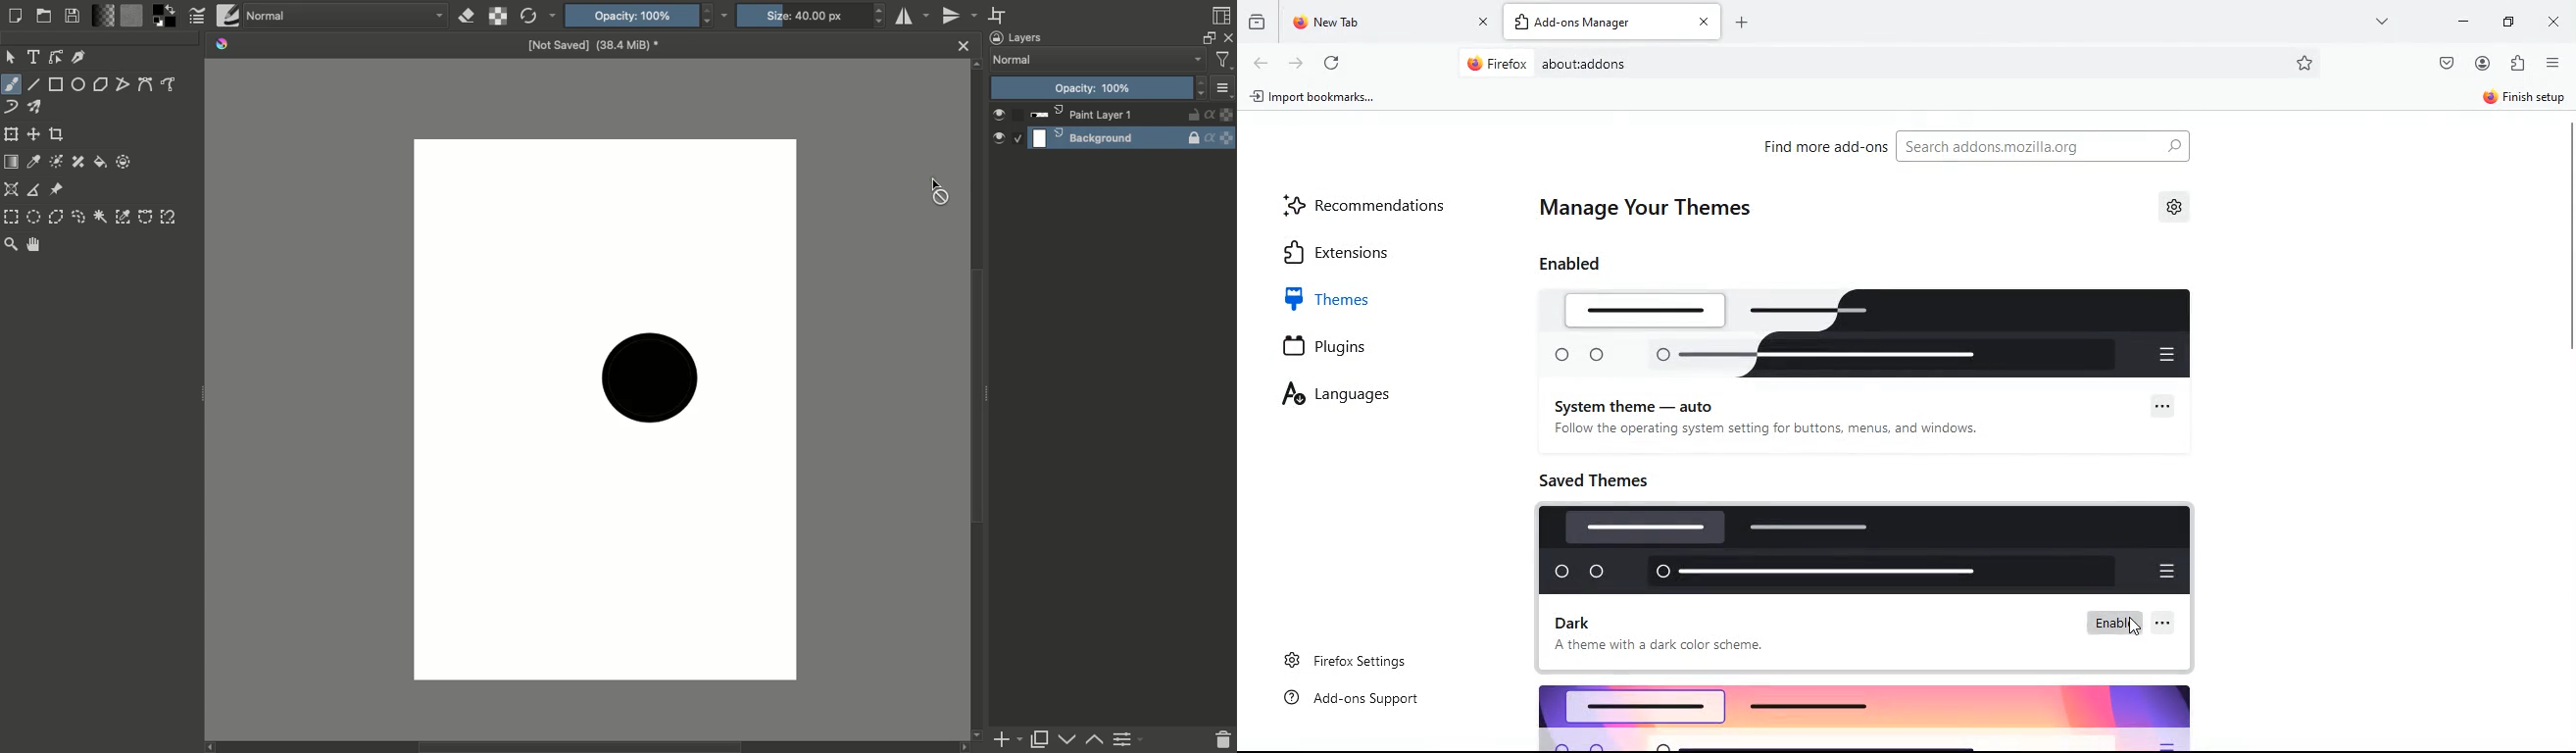 This screenshot has width=2576, height=756. I want to click on Crop image, so click(66, 132).